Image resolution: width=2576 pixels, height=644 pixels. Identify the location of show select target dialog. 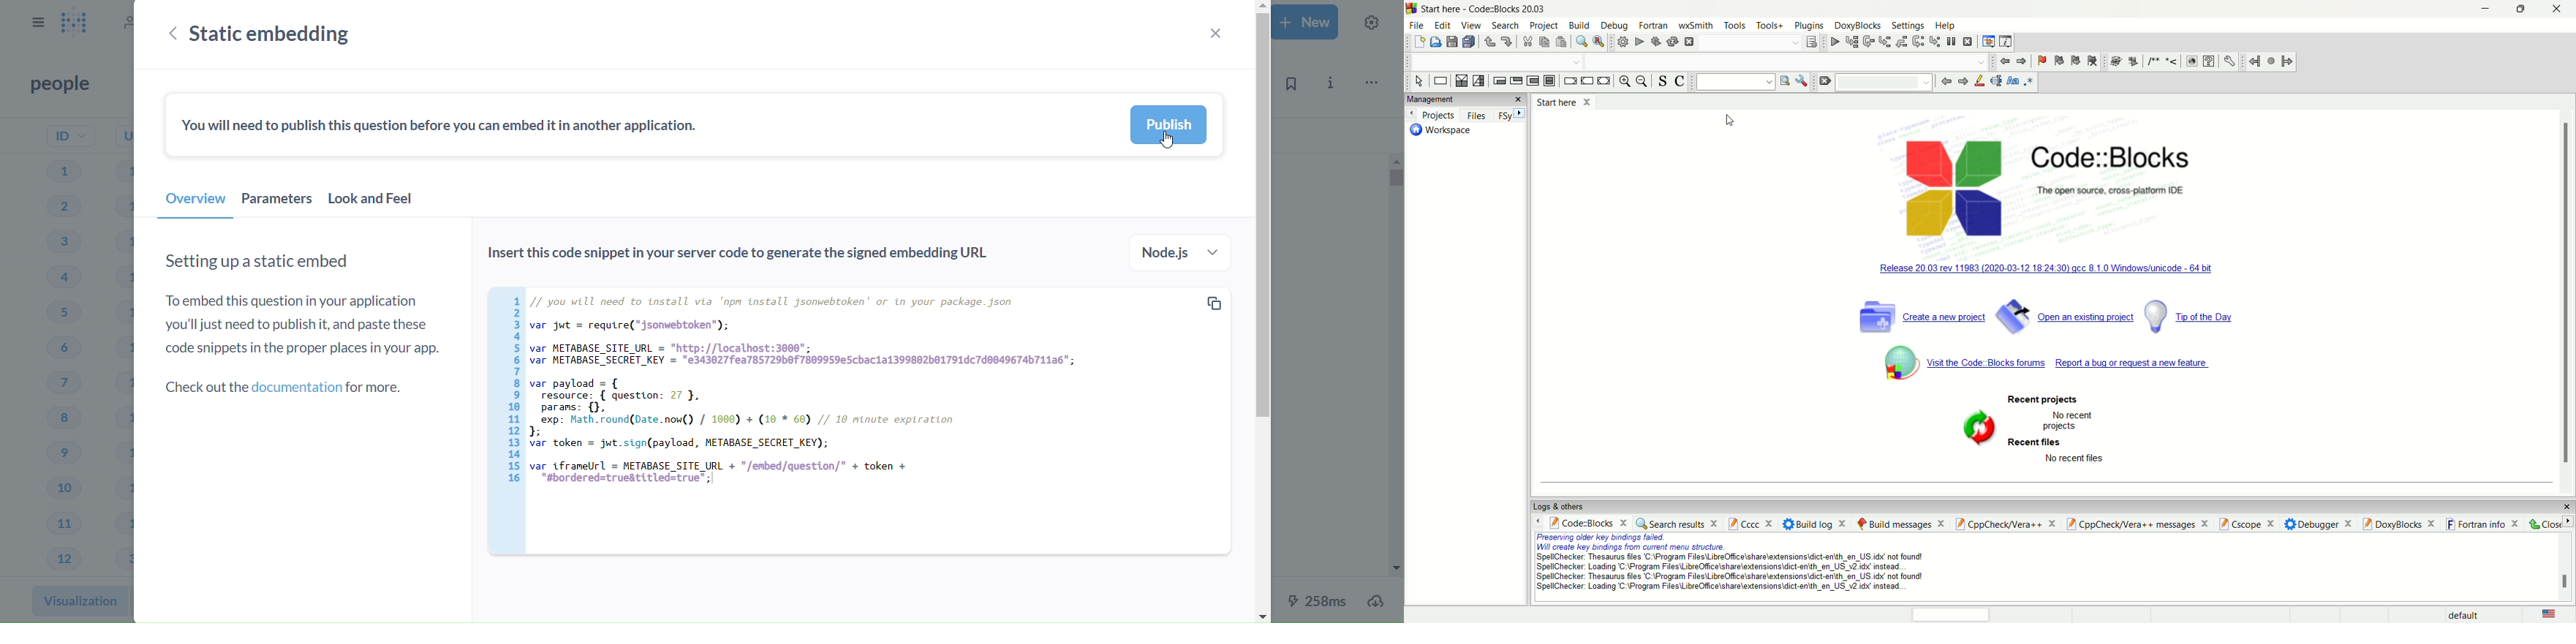
(1811, 43).